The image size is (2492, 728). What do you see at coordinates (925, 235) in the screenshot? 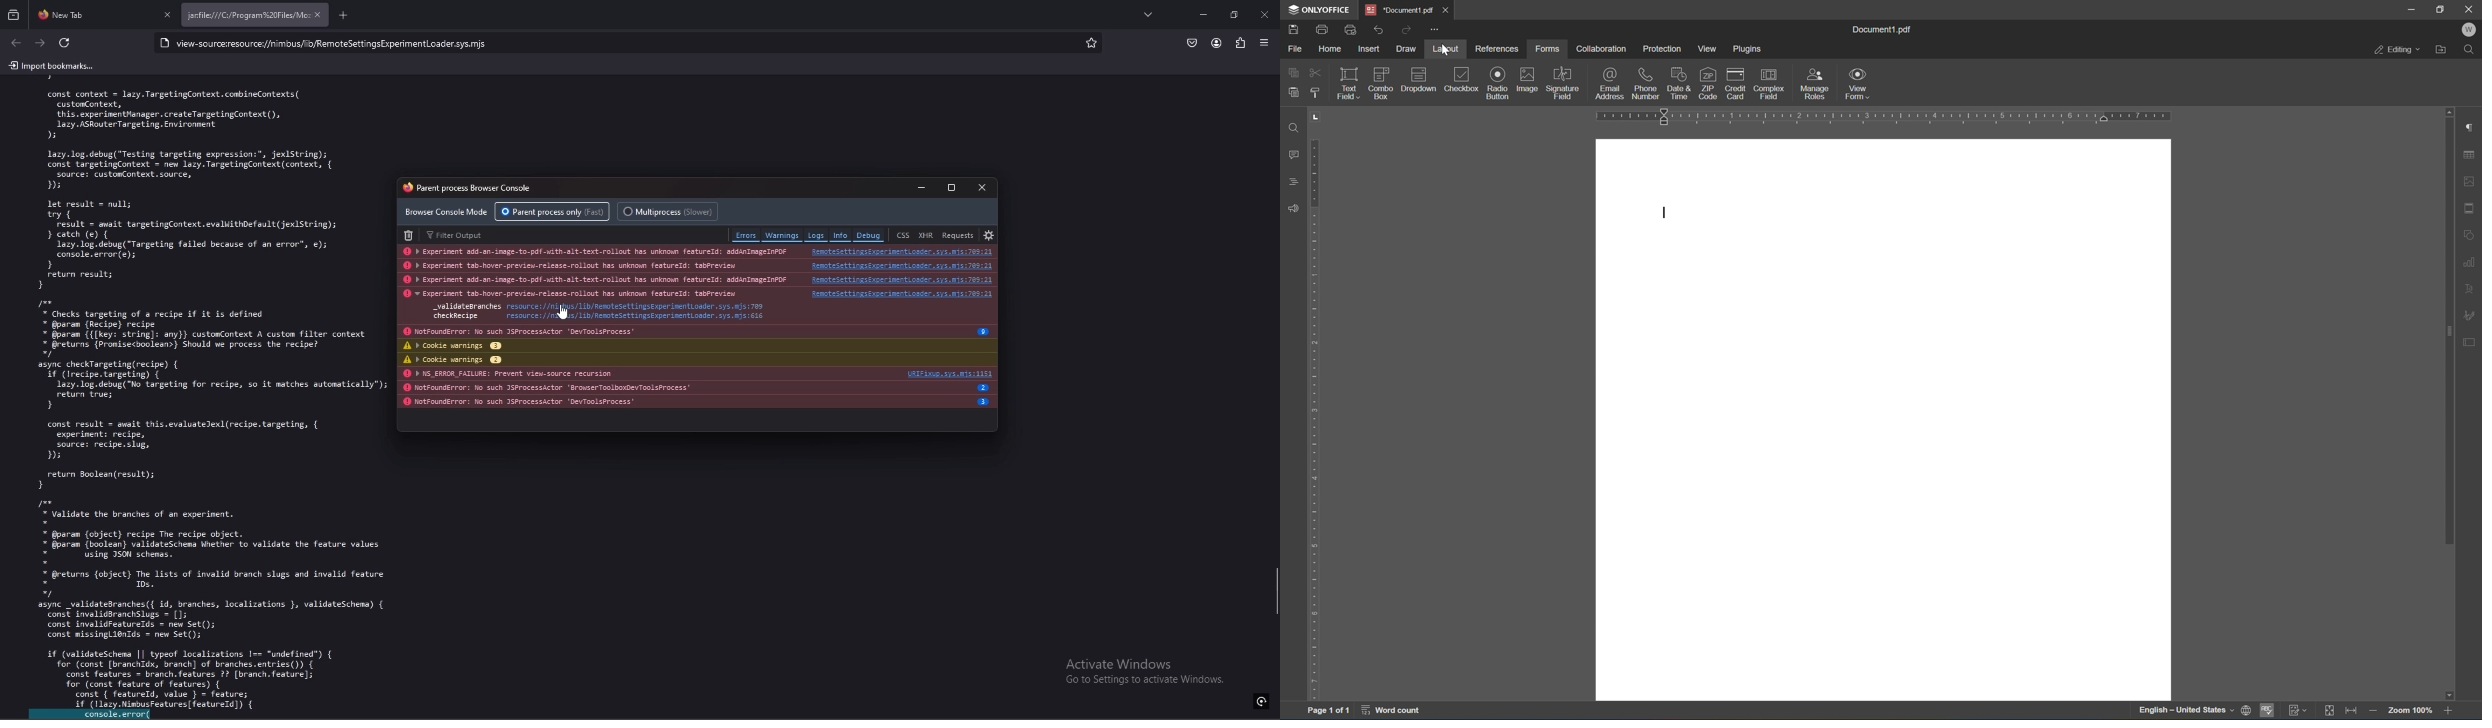
I see `xhr` at bounding box center [925, 235].